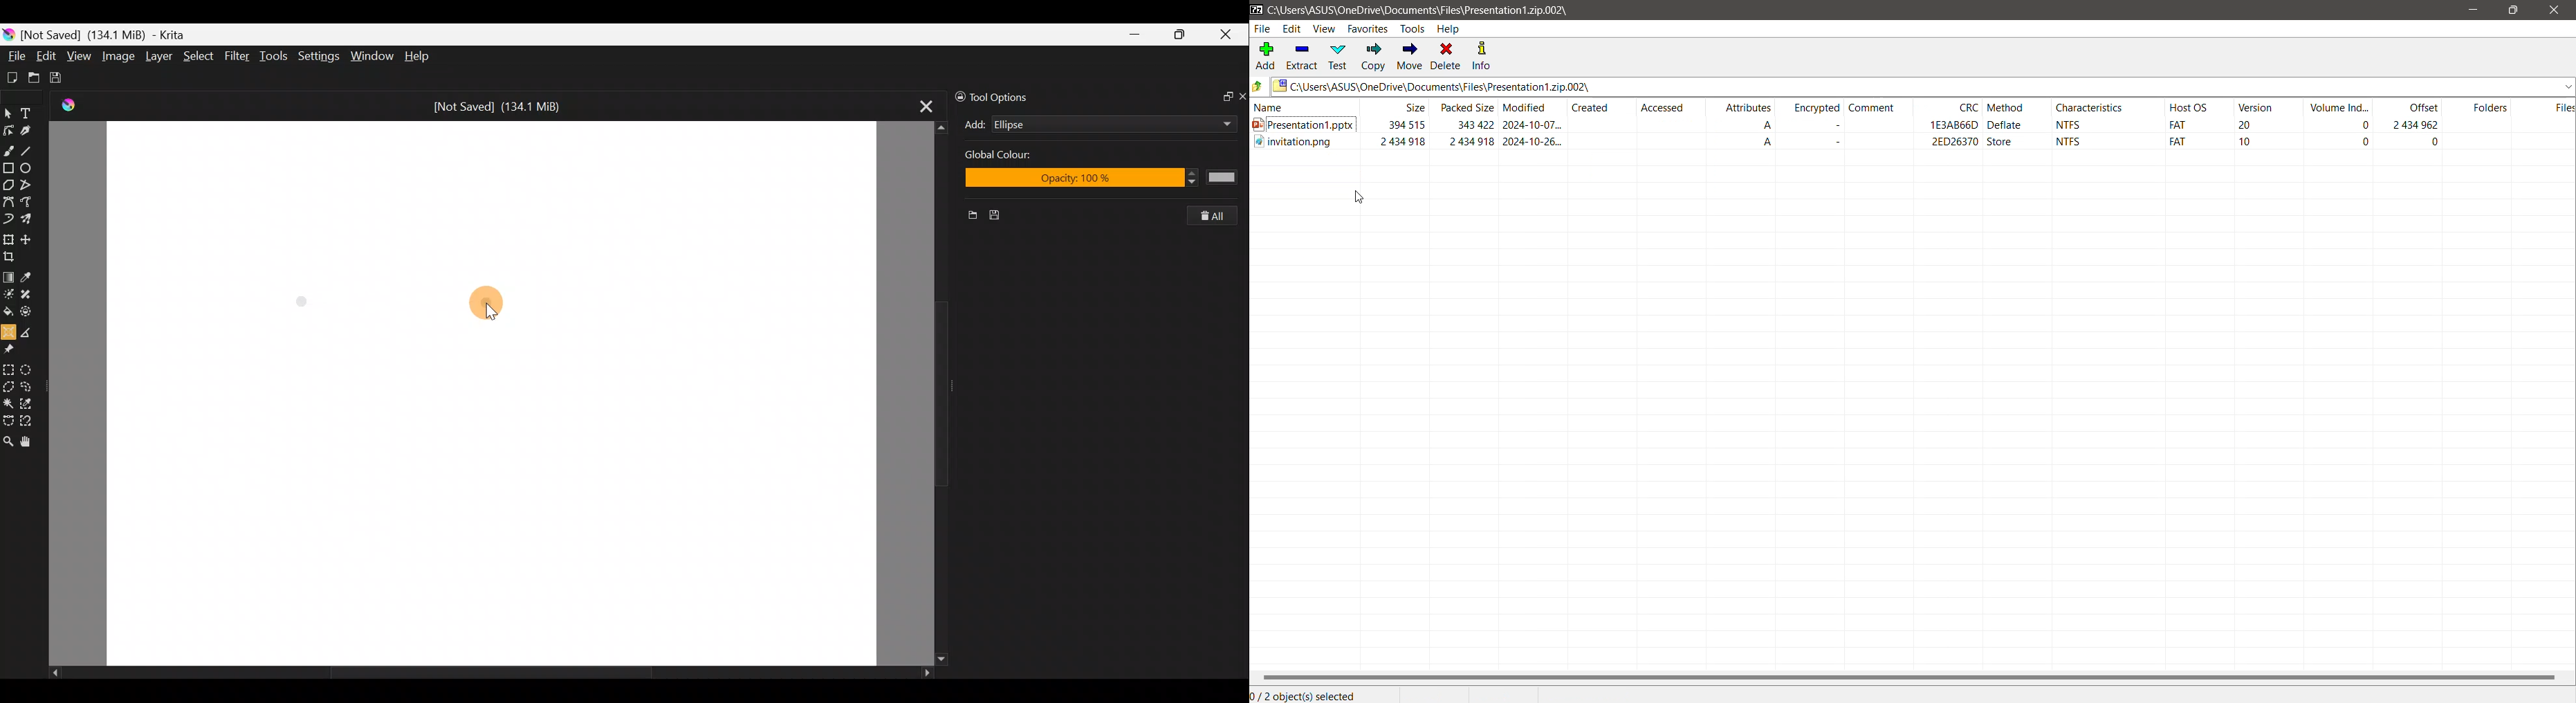 The image size is (2576, 728). I want to click on Modified , so click(1533, 105).